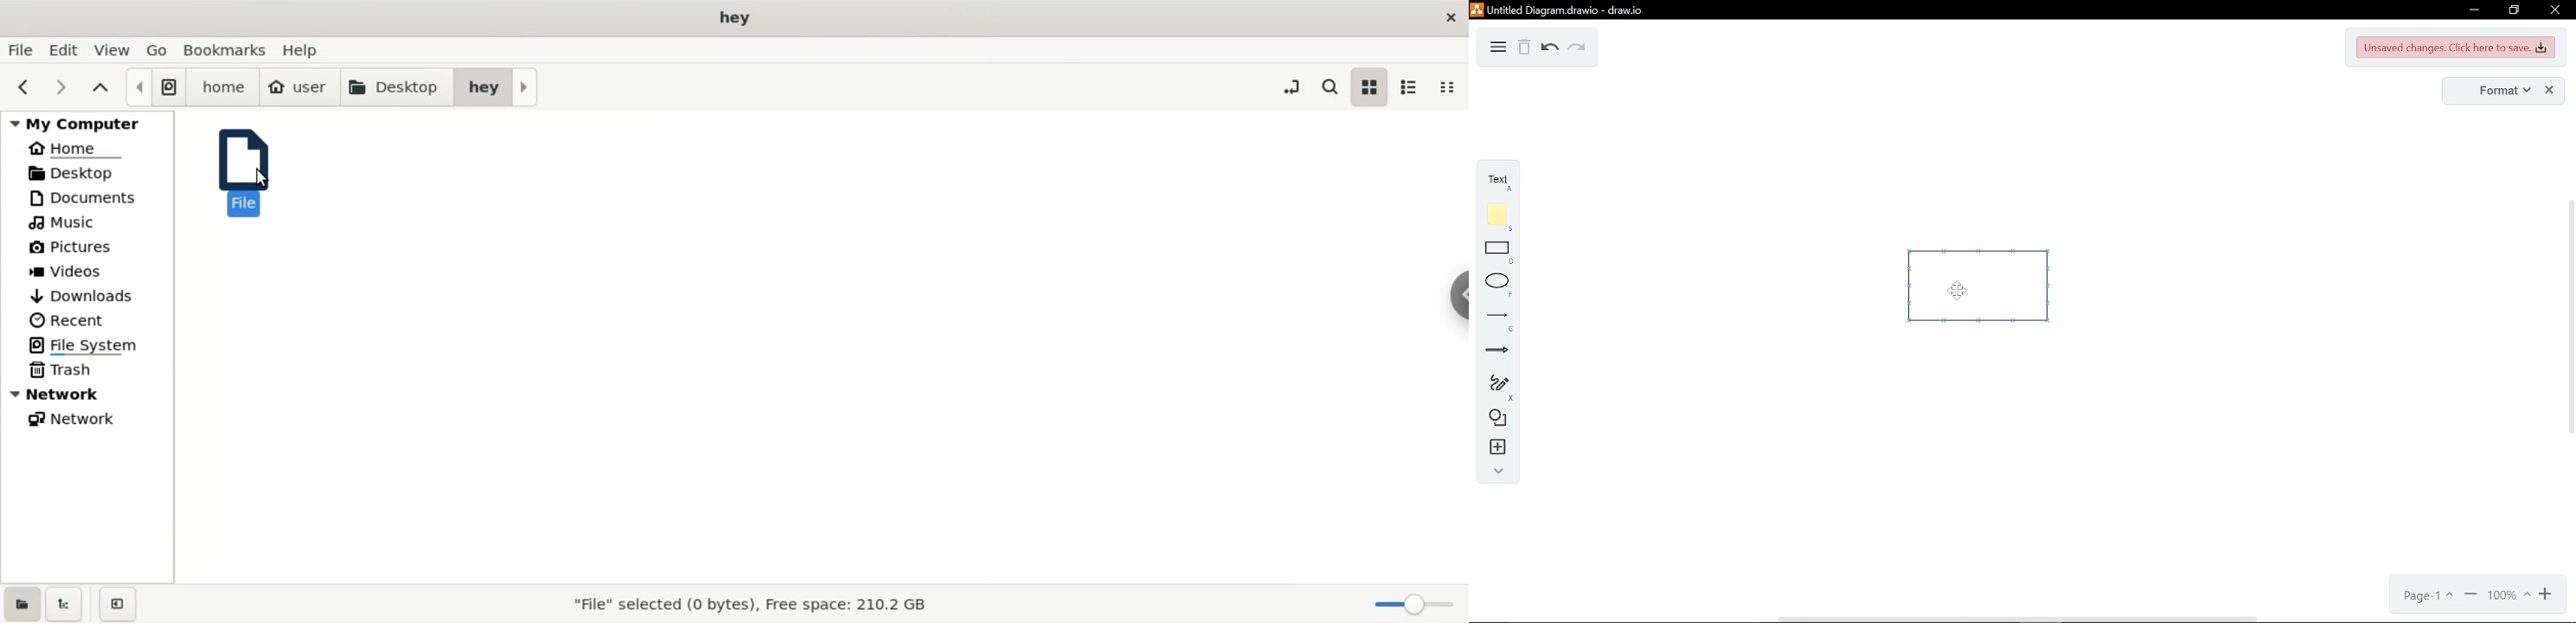 The image size is (2576, 644). I want to click on horizontal scrollbar, so click(2016, 618).